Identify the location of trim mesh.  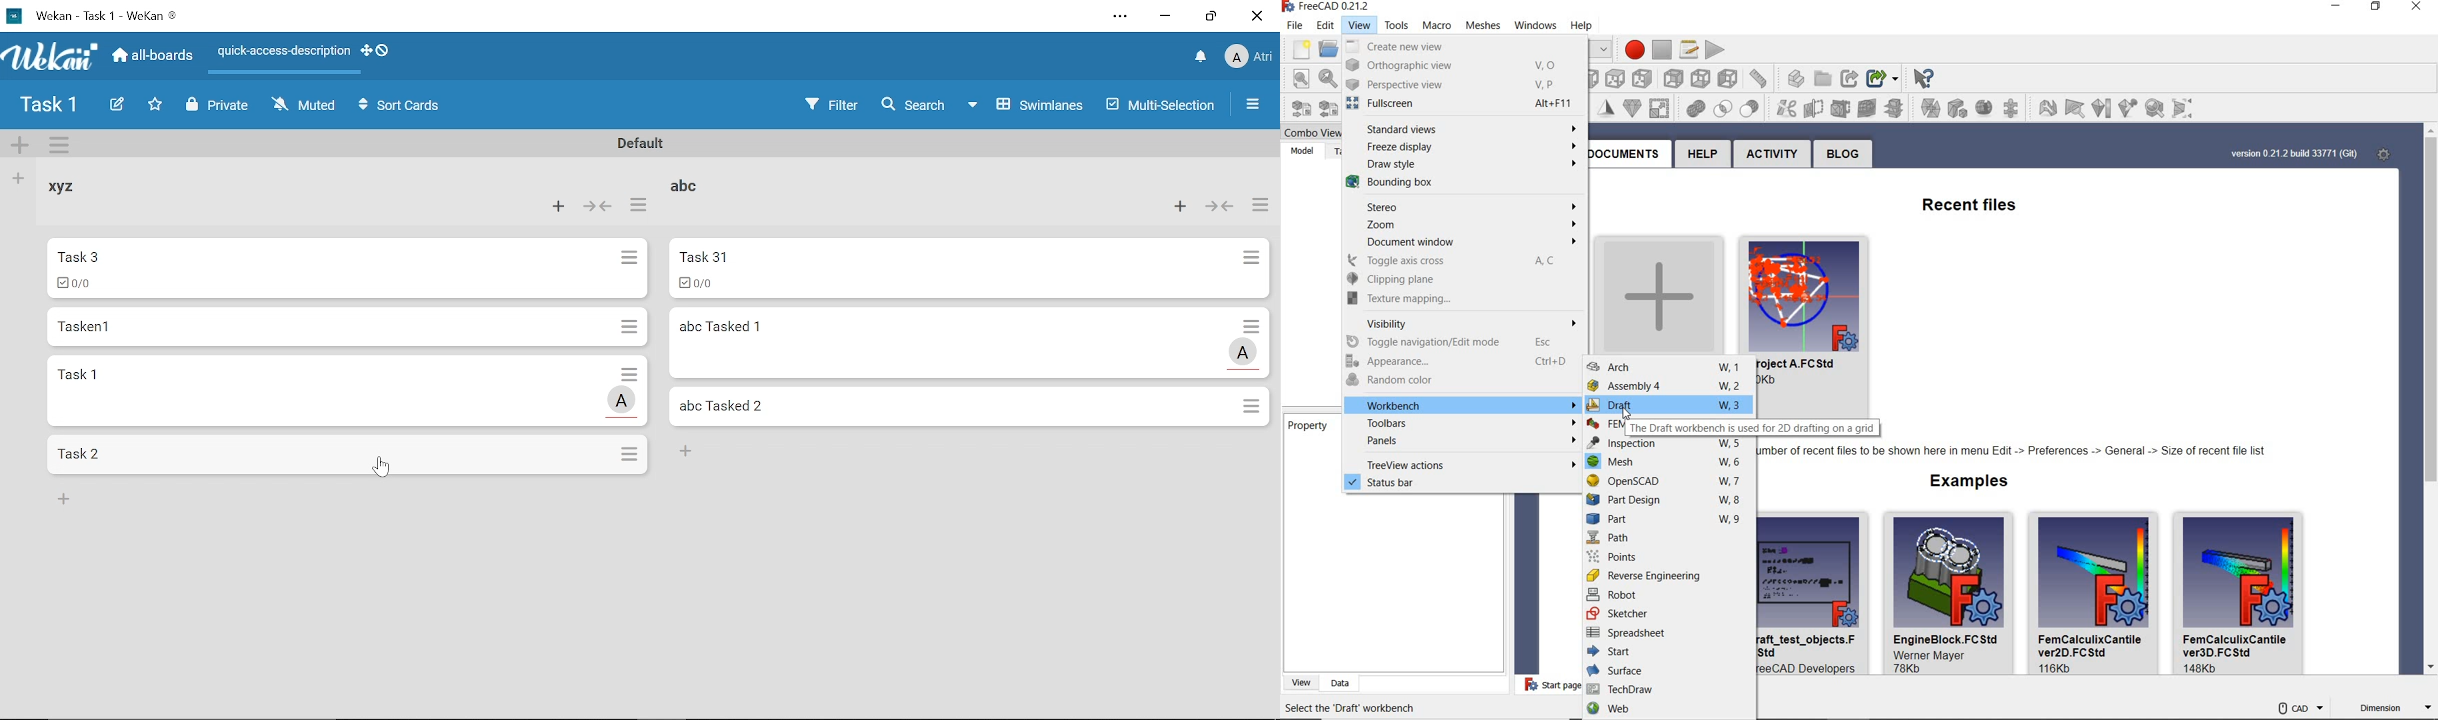
(1788, 108).